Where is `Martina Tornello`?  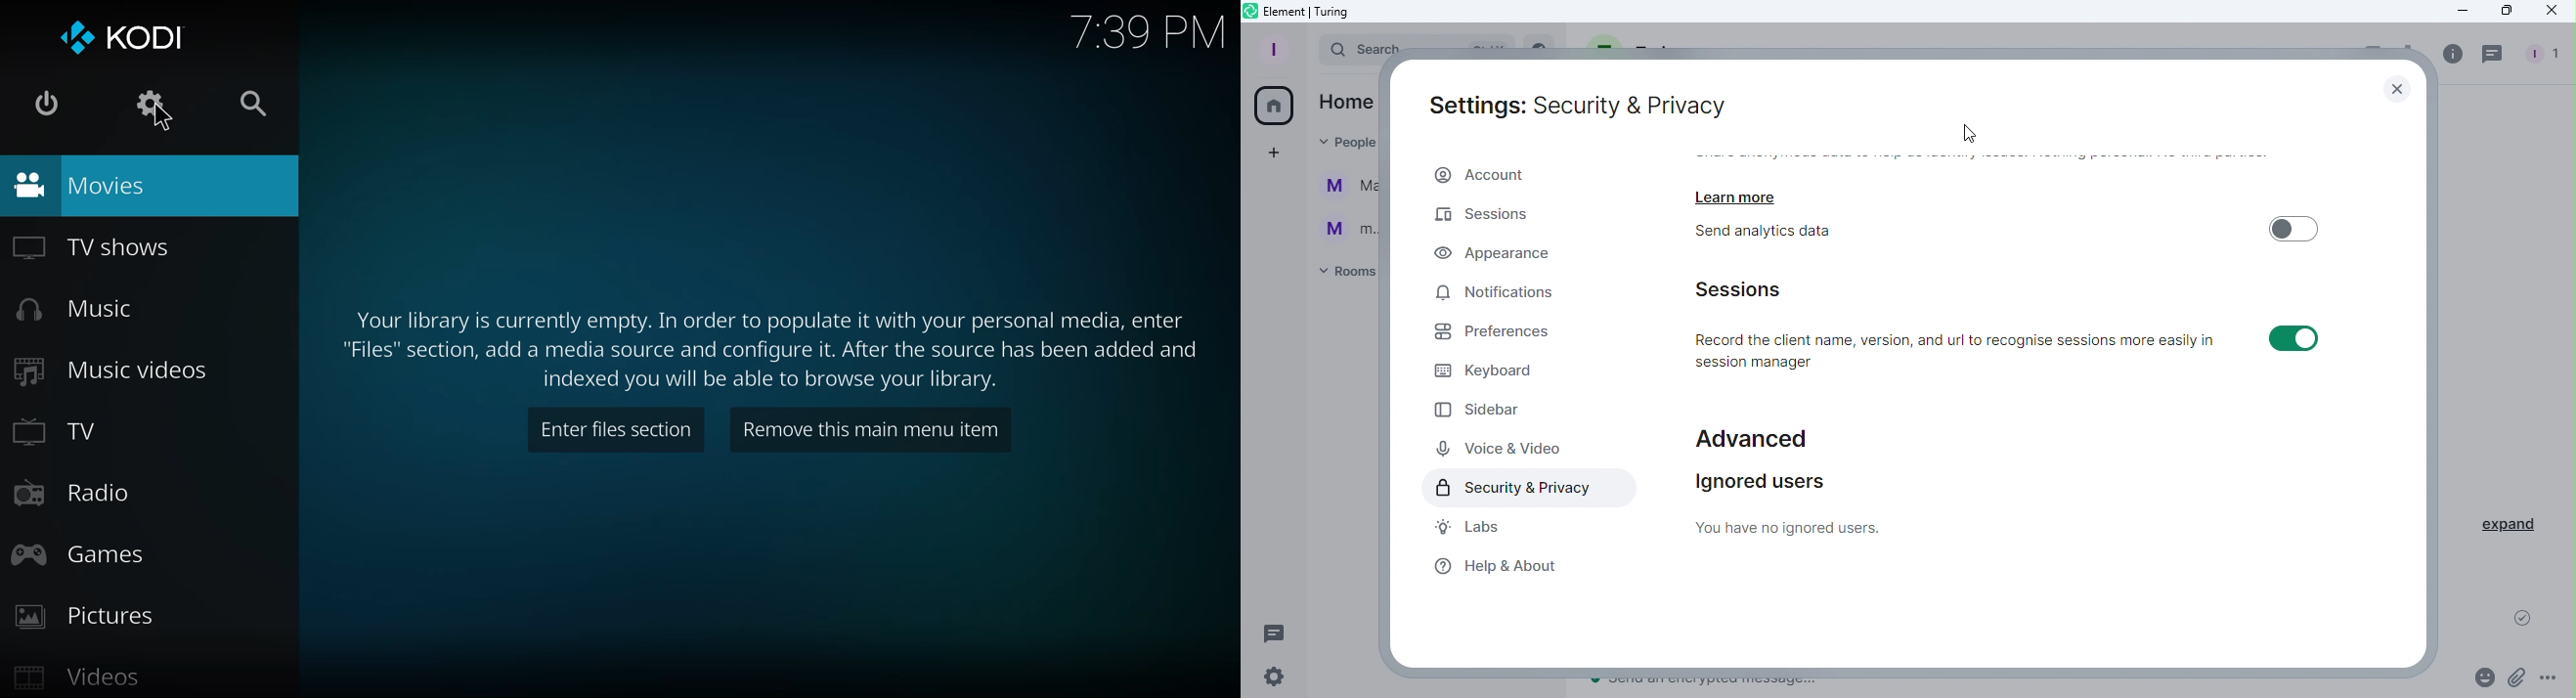 Martina Tornello is located at coordinates (1345, 189).